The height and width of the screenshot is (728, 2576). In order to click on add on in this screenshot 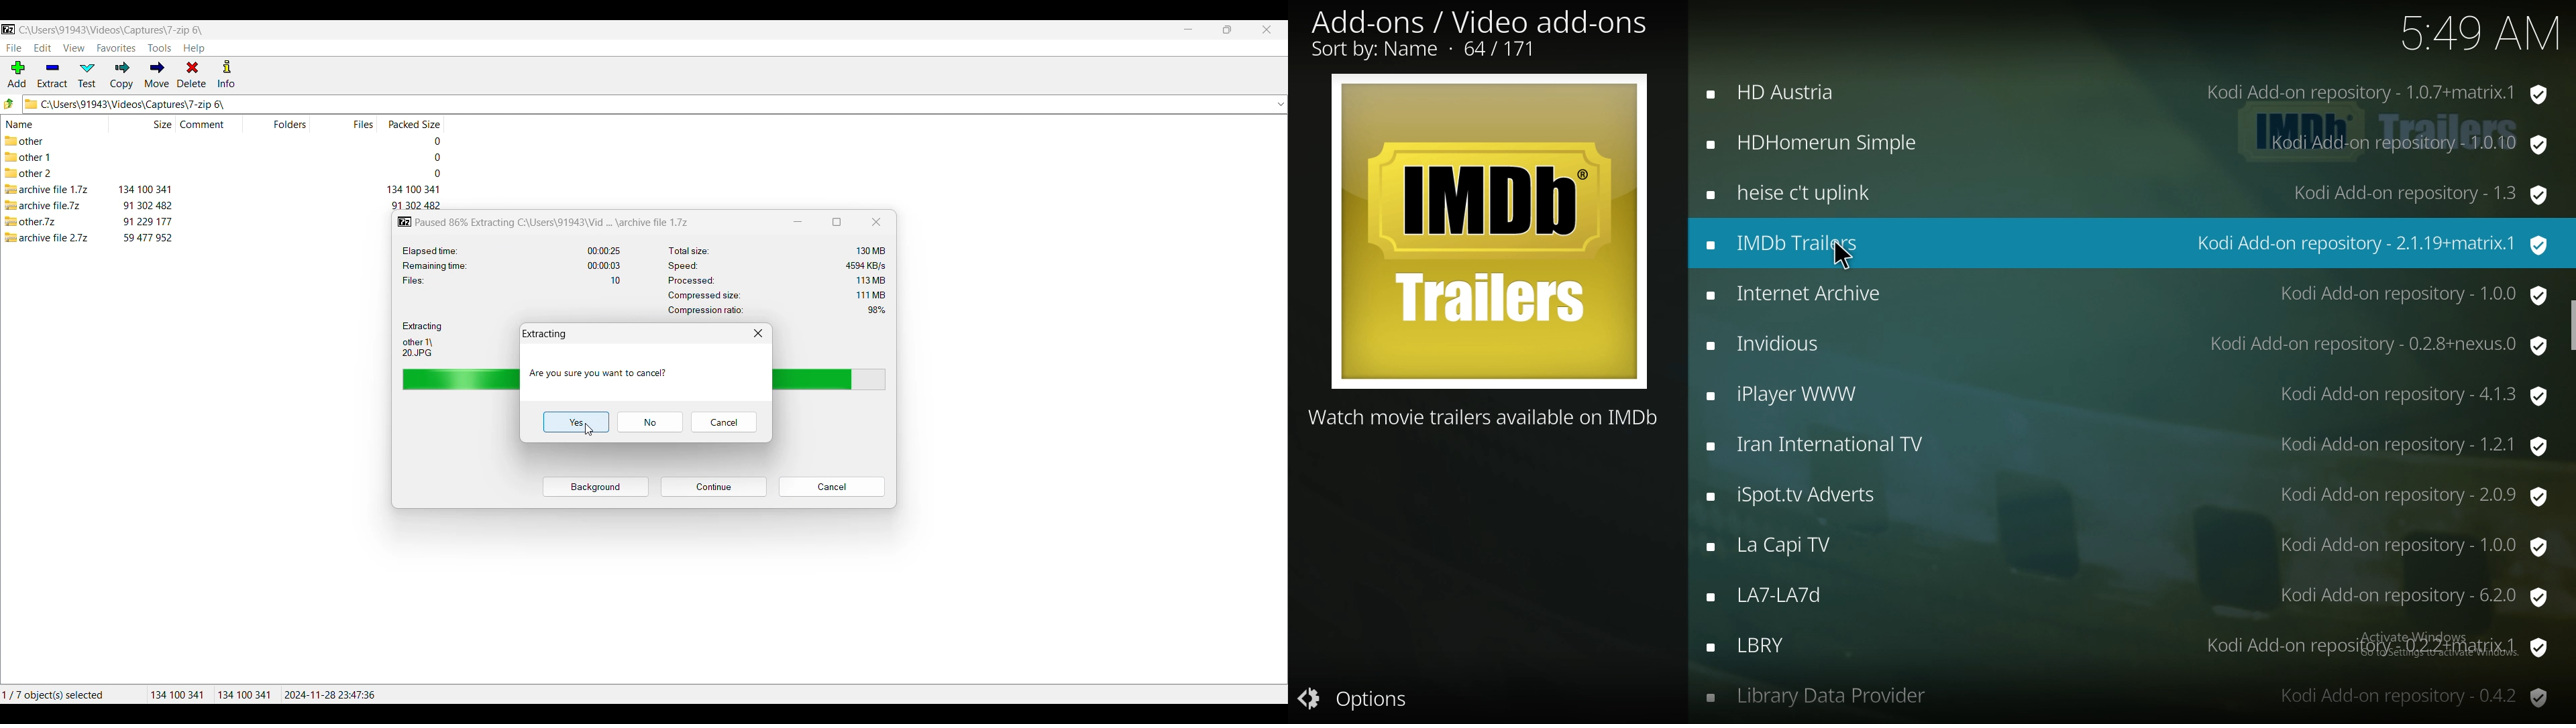, I will do `click(2127, 446)`.